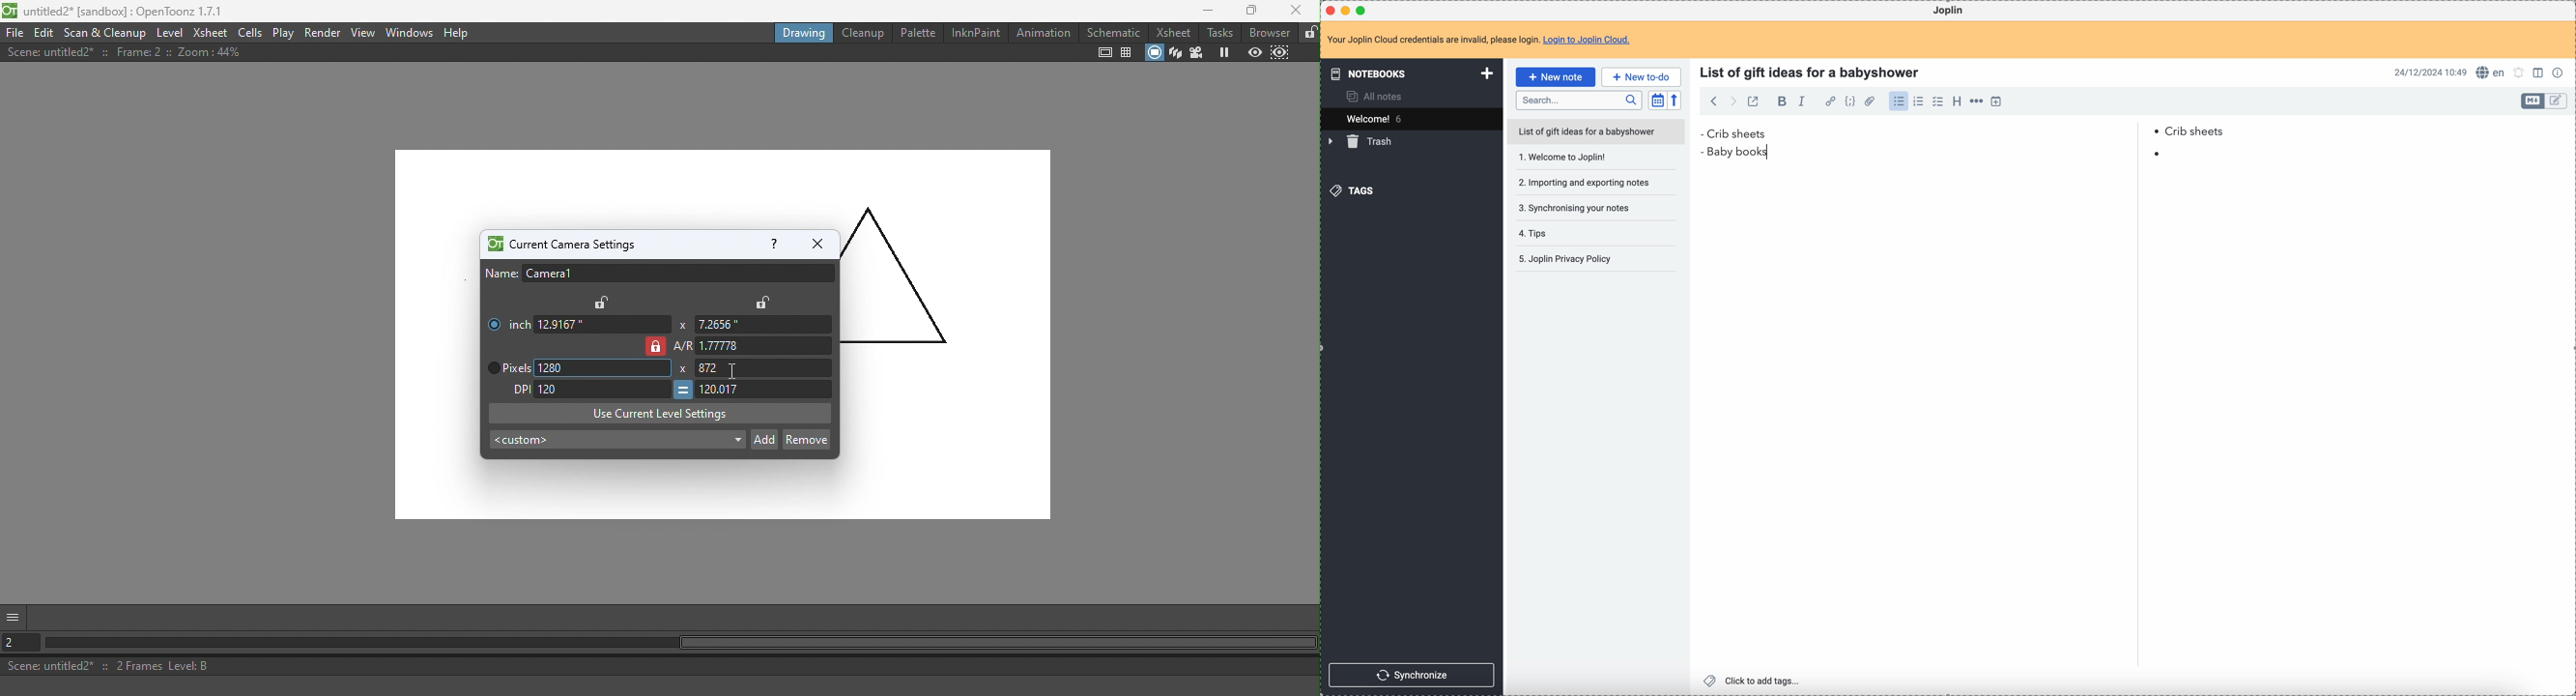  I want to click on list of gift ideas for a babyshower, so click(1597, 133).